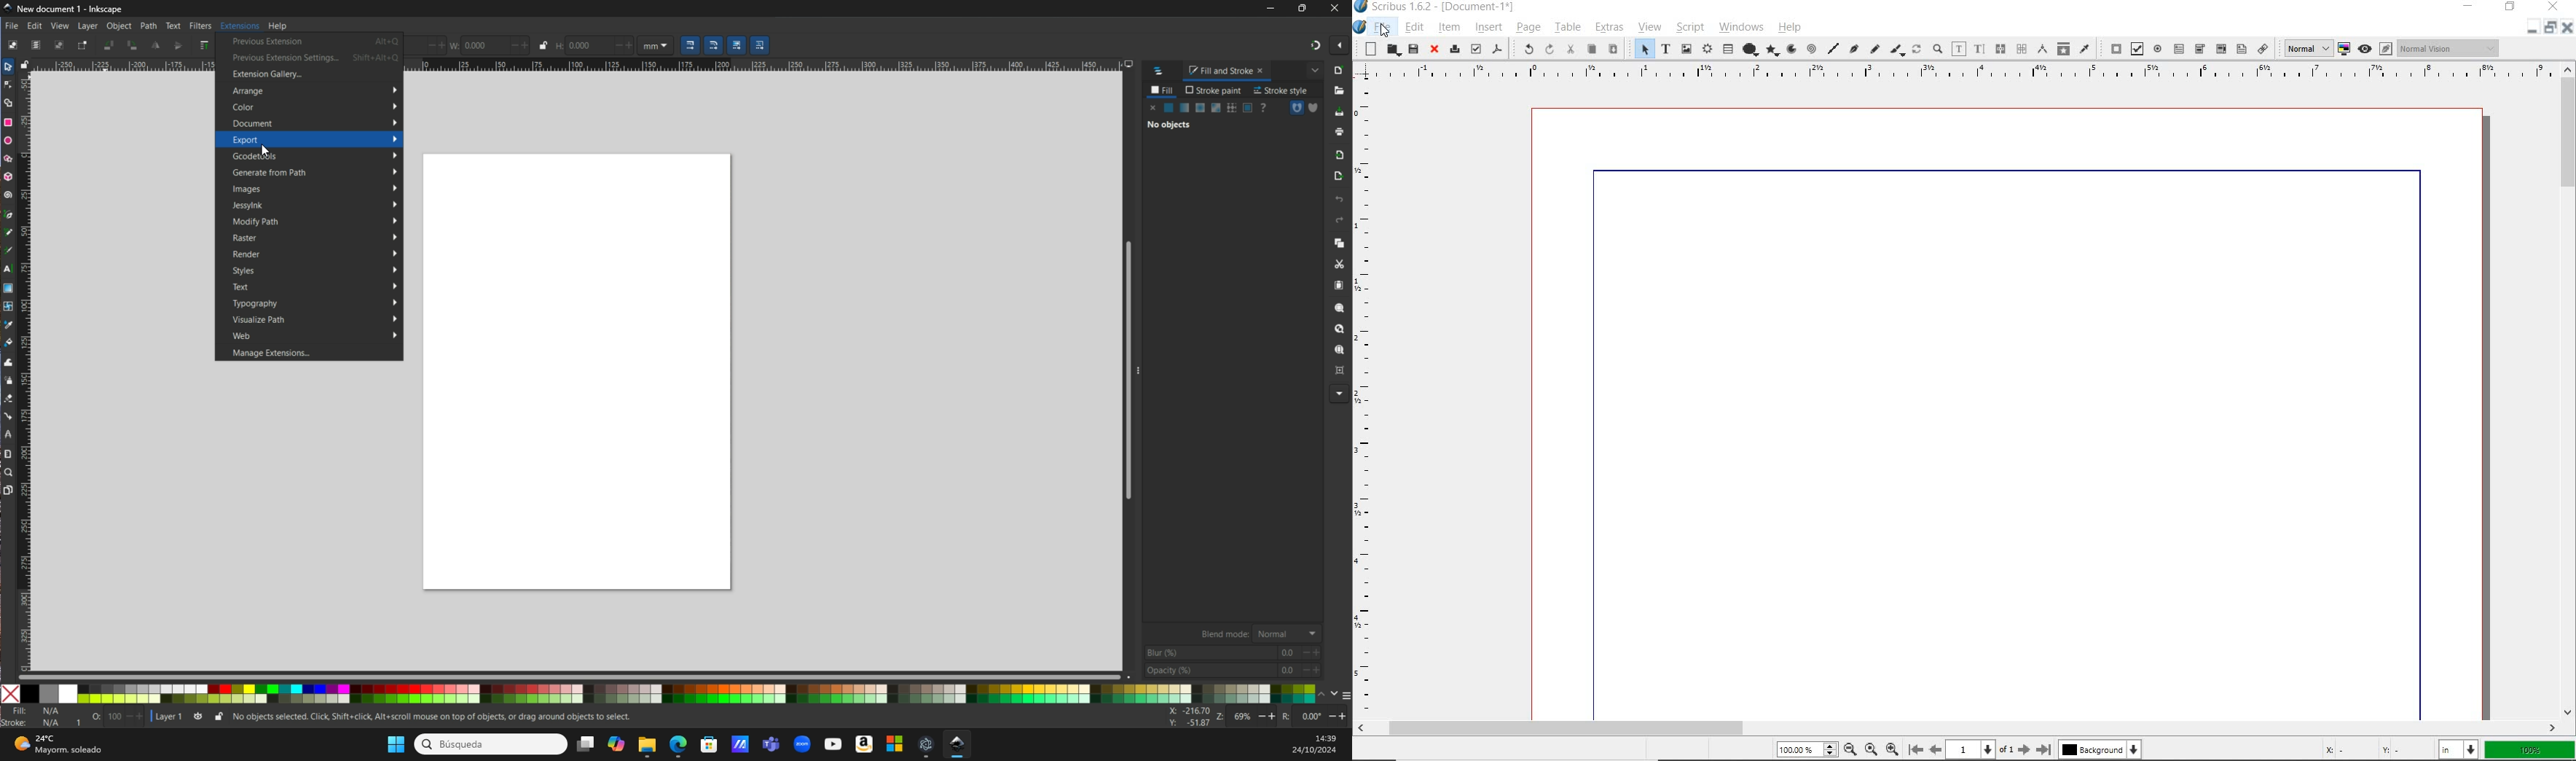 Image resolution: width=2576 pixels, height=784 pixels. Describe the element at coordinates (28, 64) in the screenshot. I see `lock/unlock` at that location.